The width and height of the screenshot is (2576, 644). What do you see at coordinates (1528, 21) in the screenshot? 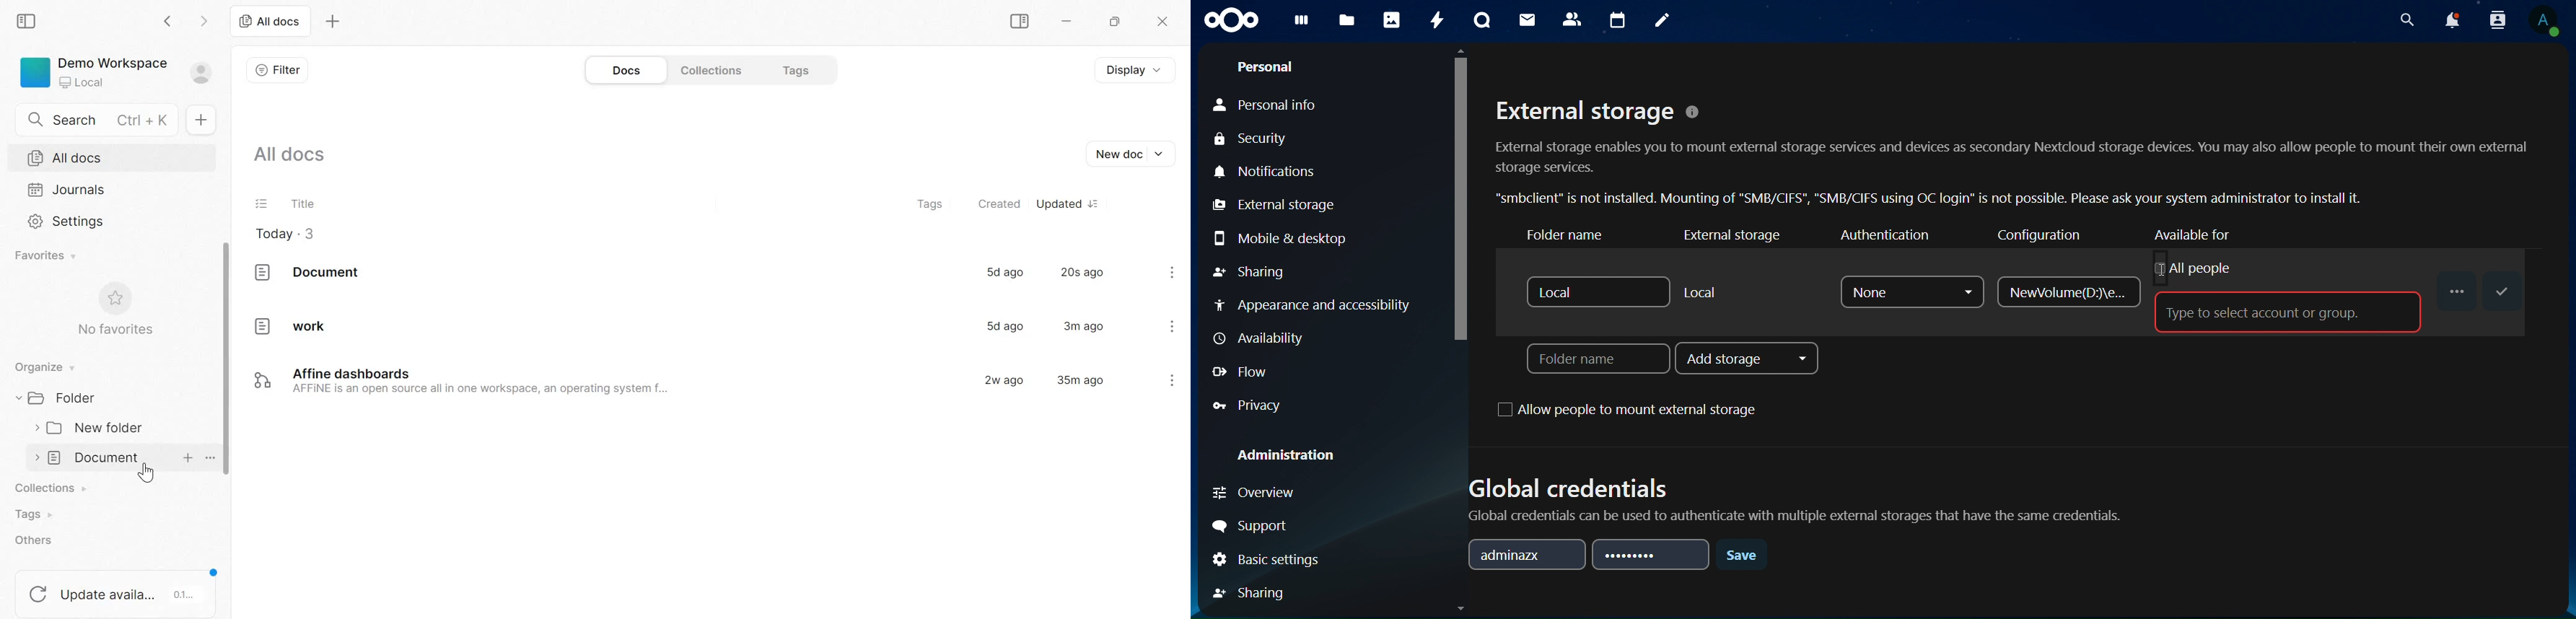
I see `mail` at bounding box center [1528, 21].